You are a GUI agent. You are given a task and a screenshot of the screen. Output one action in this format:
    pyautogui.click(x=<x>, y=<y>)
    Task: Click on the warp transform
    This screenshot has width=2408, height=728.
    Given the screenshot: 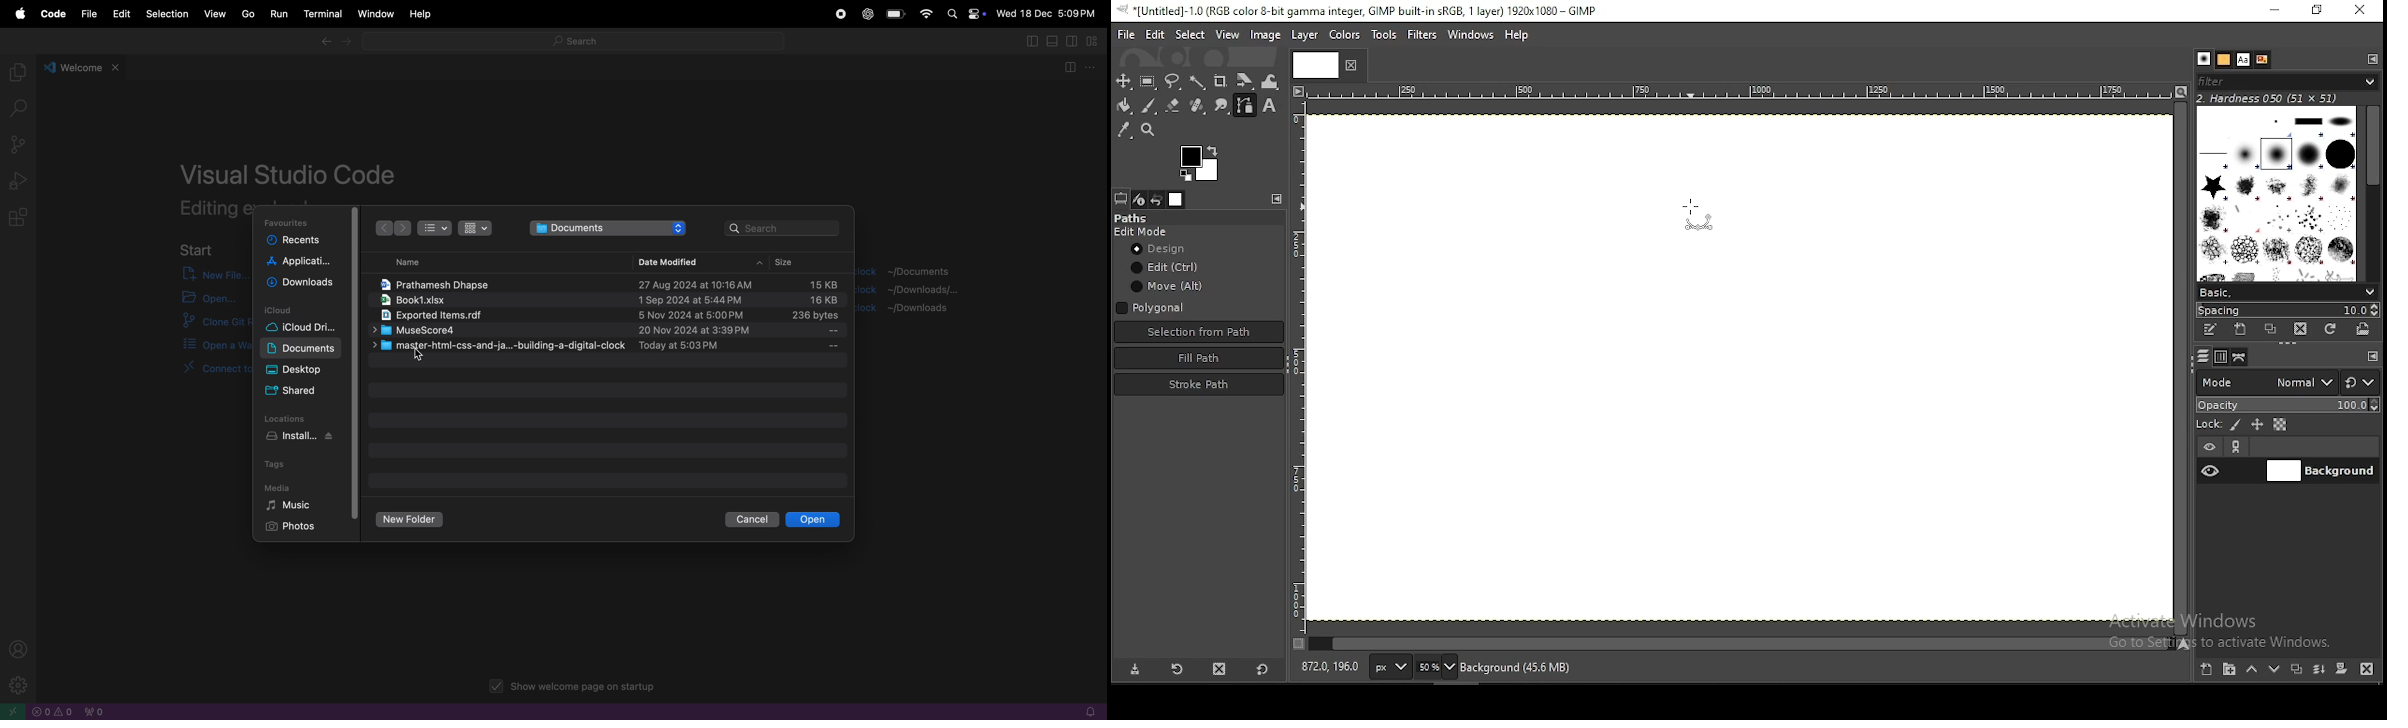 What is the action you would take?
    pyautogui.click(x=1271, y=81)
    